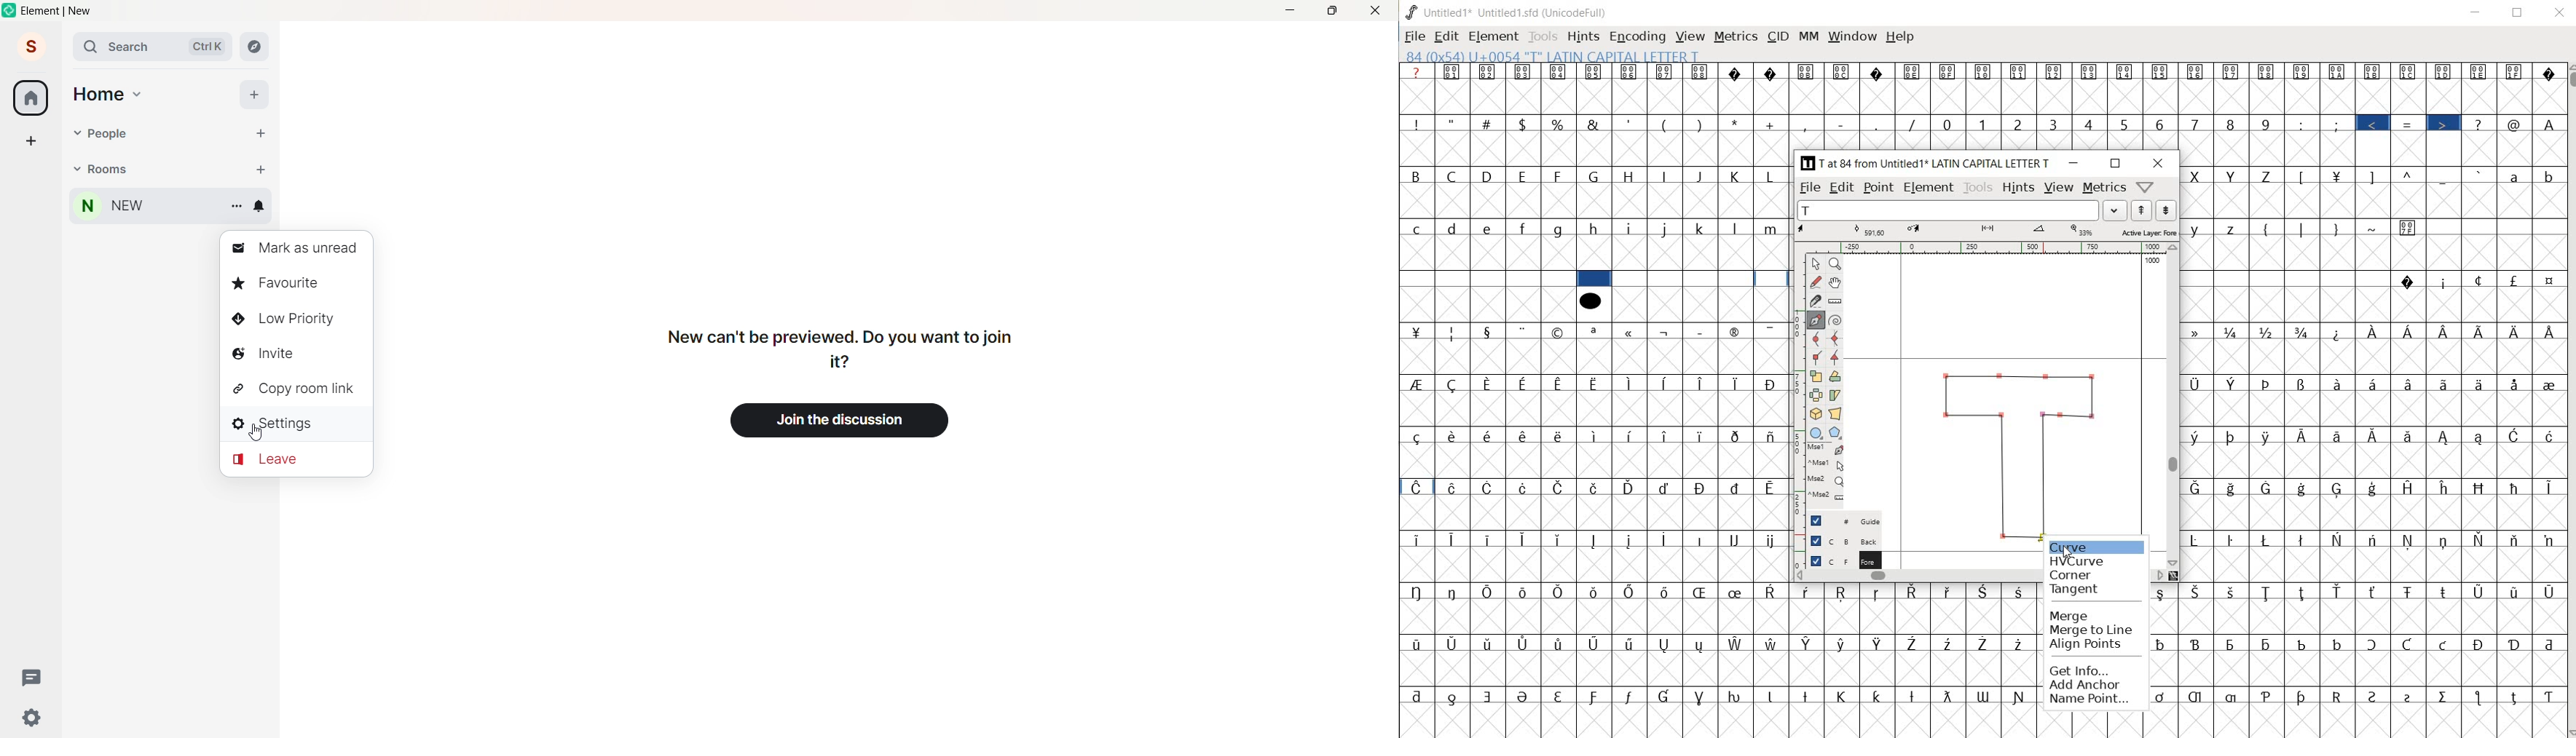  I want to click on close, so click(2561, 13).